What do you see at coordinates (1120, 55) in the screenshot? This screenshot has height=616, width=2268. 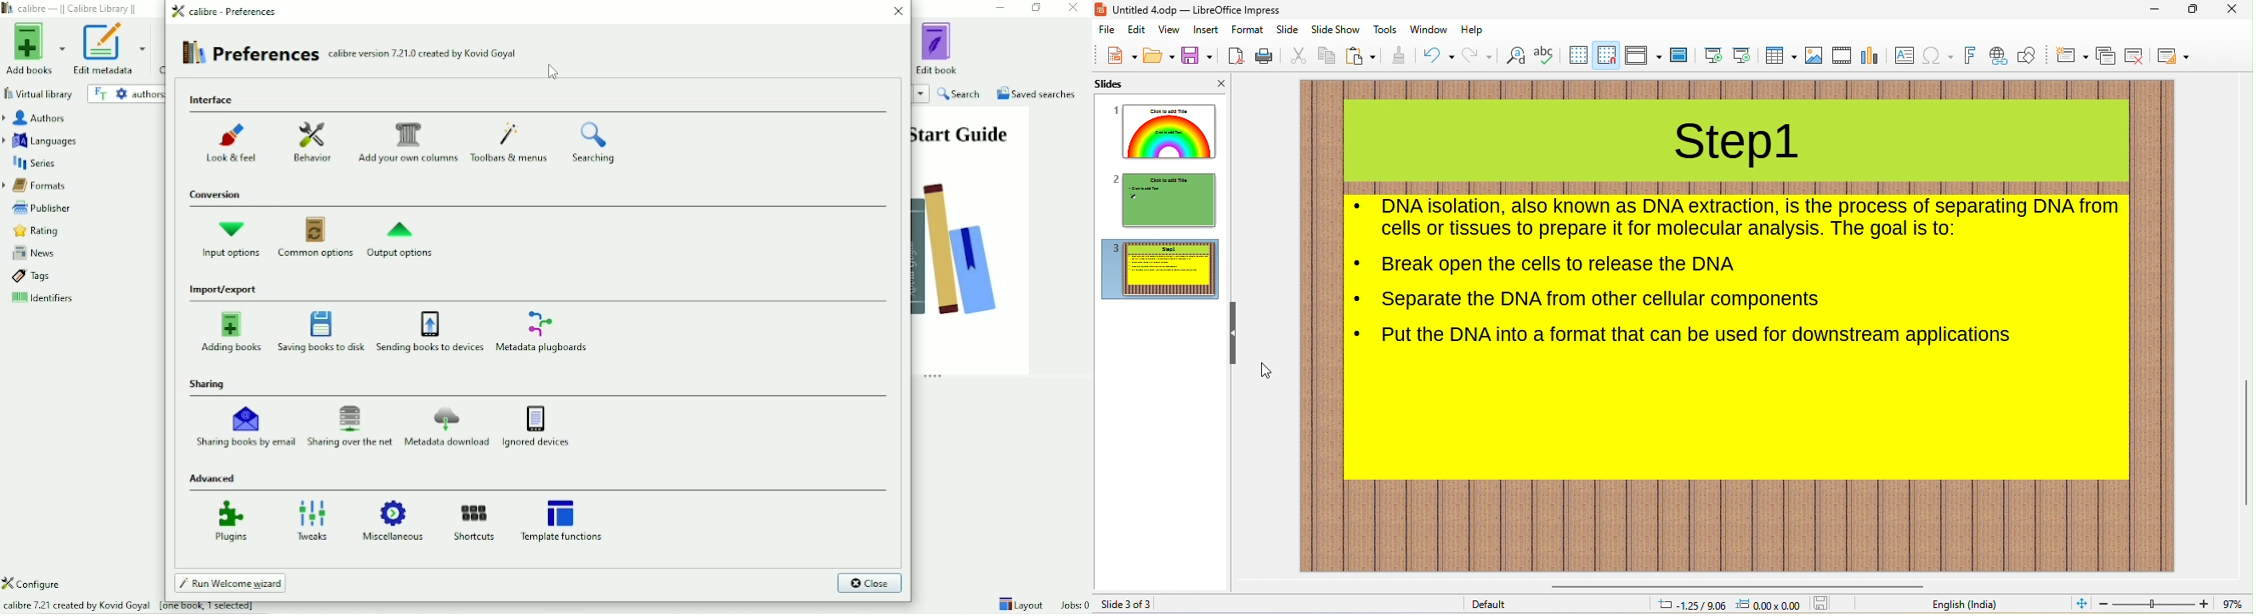 I see `new` at bounding box center [1120, 55].